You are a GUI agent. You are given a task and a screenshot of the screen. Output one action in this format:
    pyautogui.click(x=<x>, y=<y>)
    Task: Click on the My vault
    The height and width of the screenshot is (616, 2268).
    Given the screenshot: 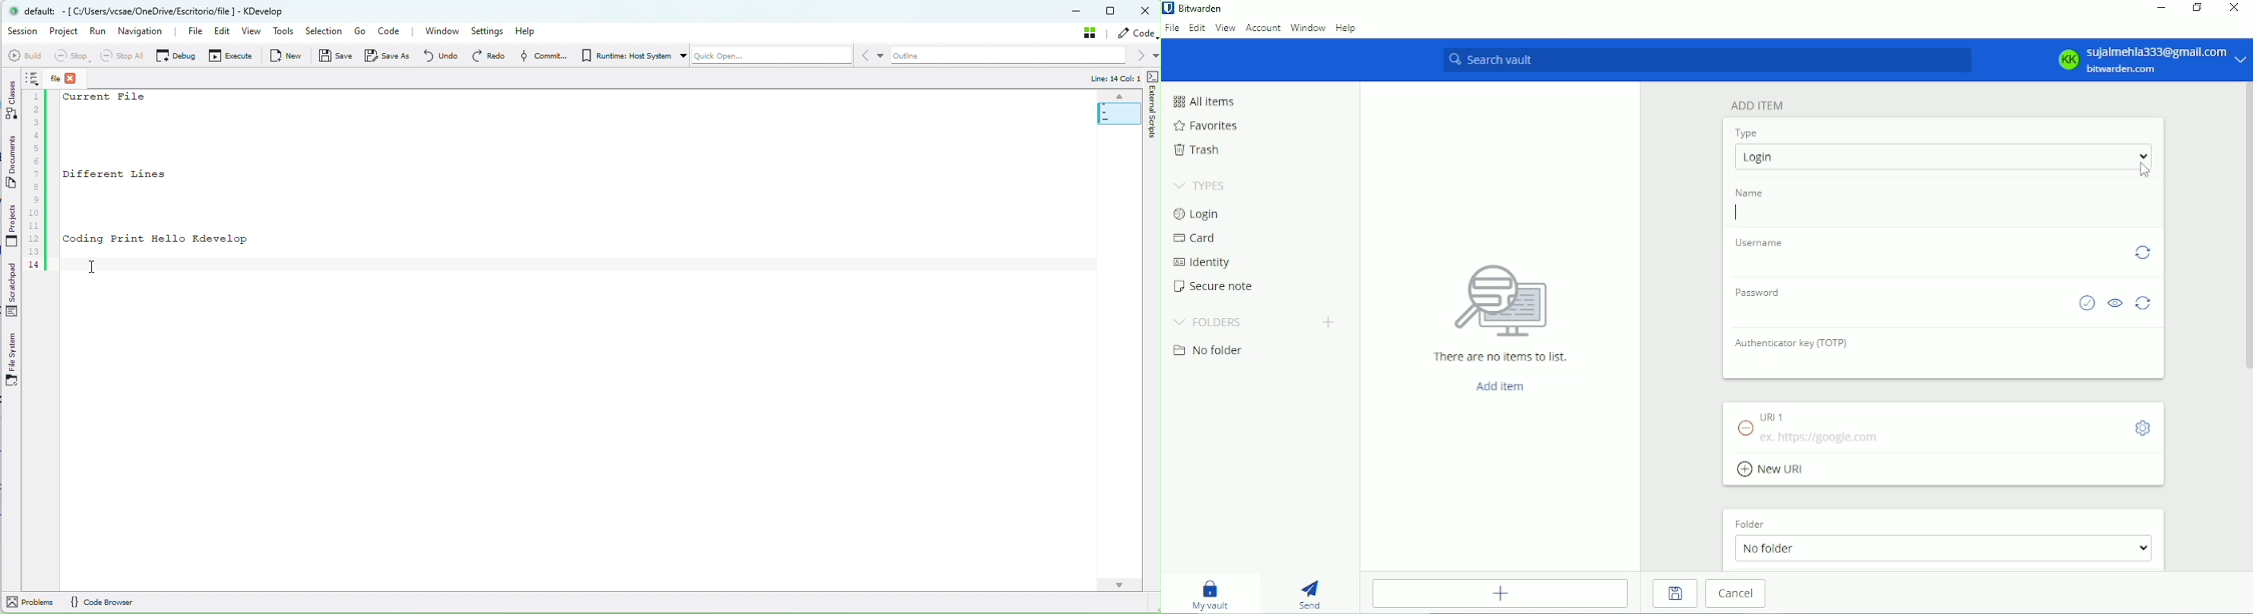 What is the action you would take?
    pyautogui.click(x=1210, y=593)
    